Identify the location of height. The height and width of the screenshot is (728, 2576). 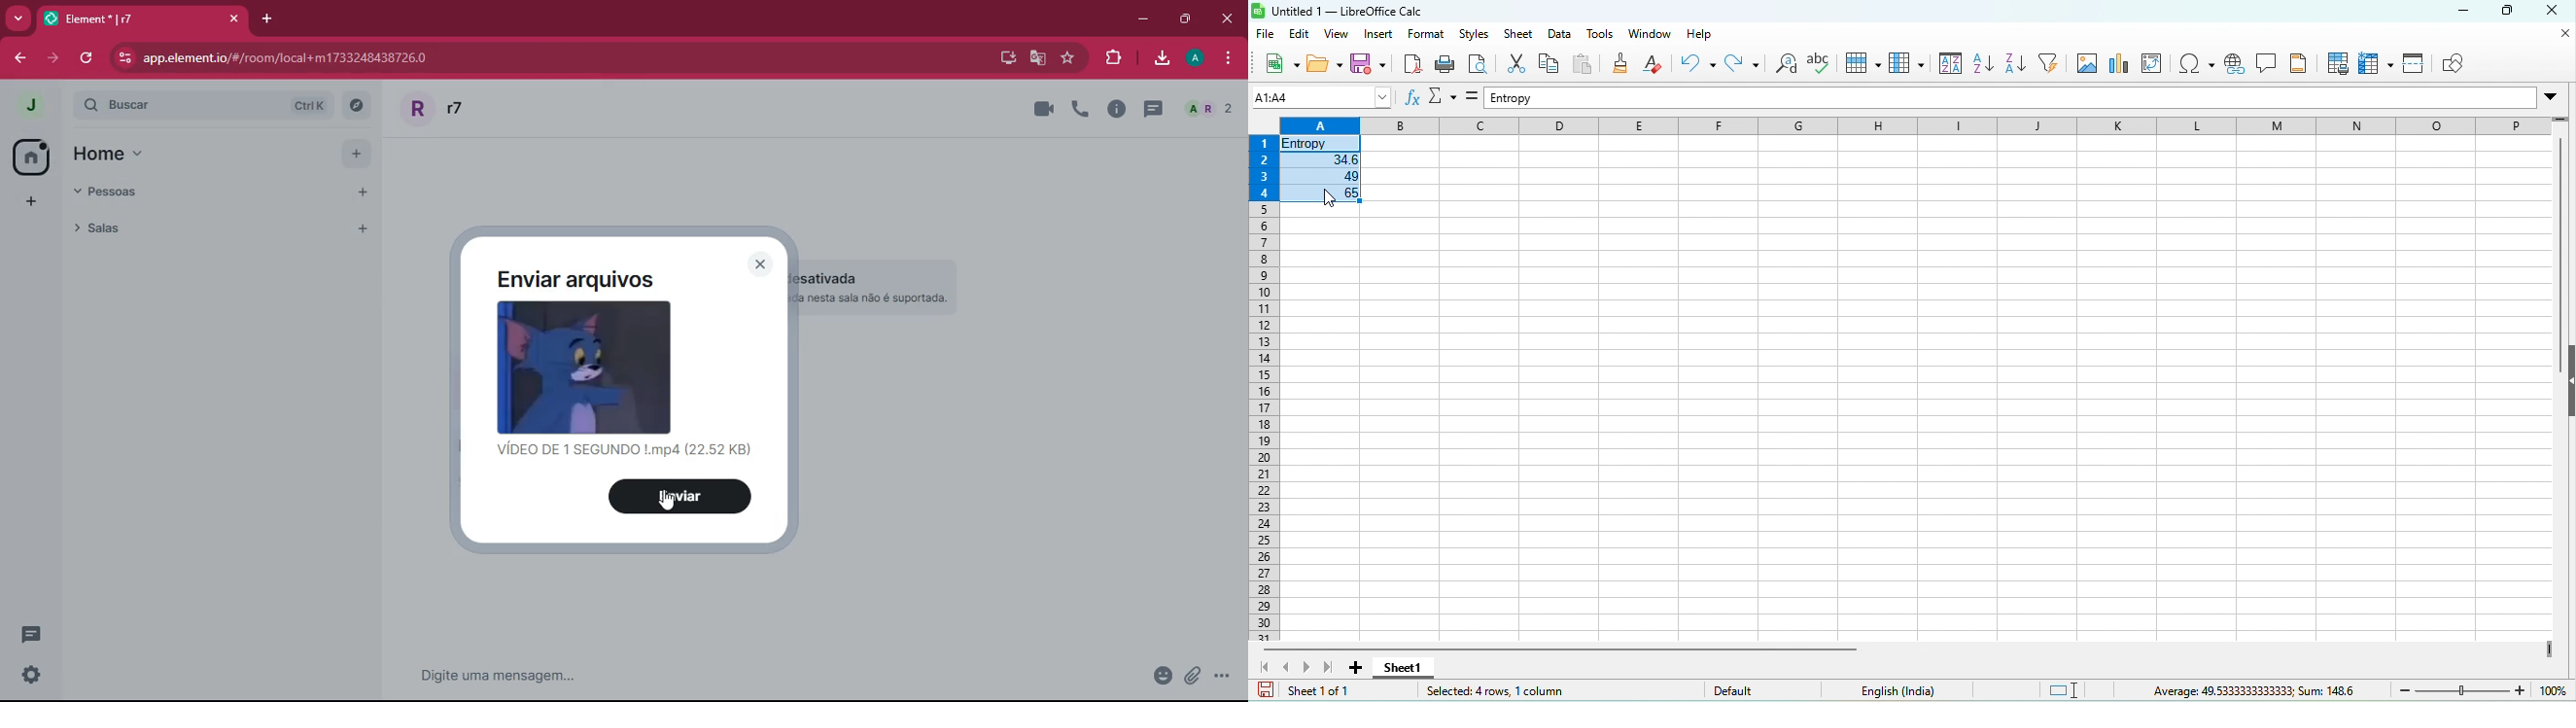
(2567, 388).